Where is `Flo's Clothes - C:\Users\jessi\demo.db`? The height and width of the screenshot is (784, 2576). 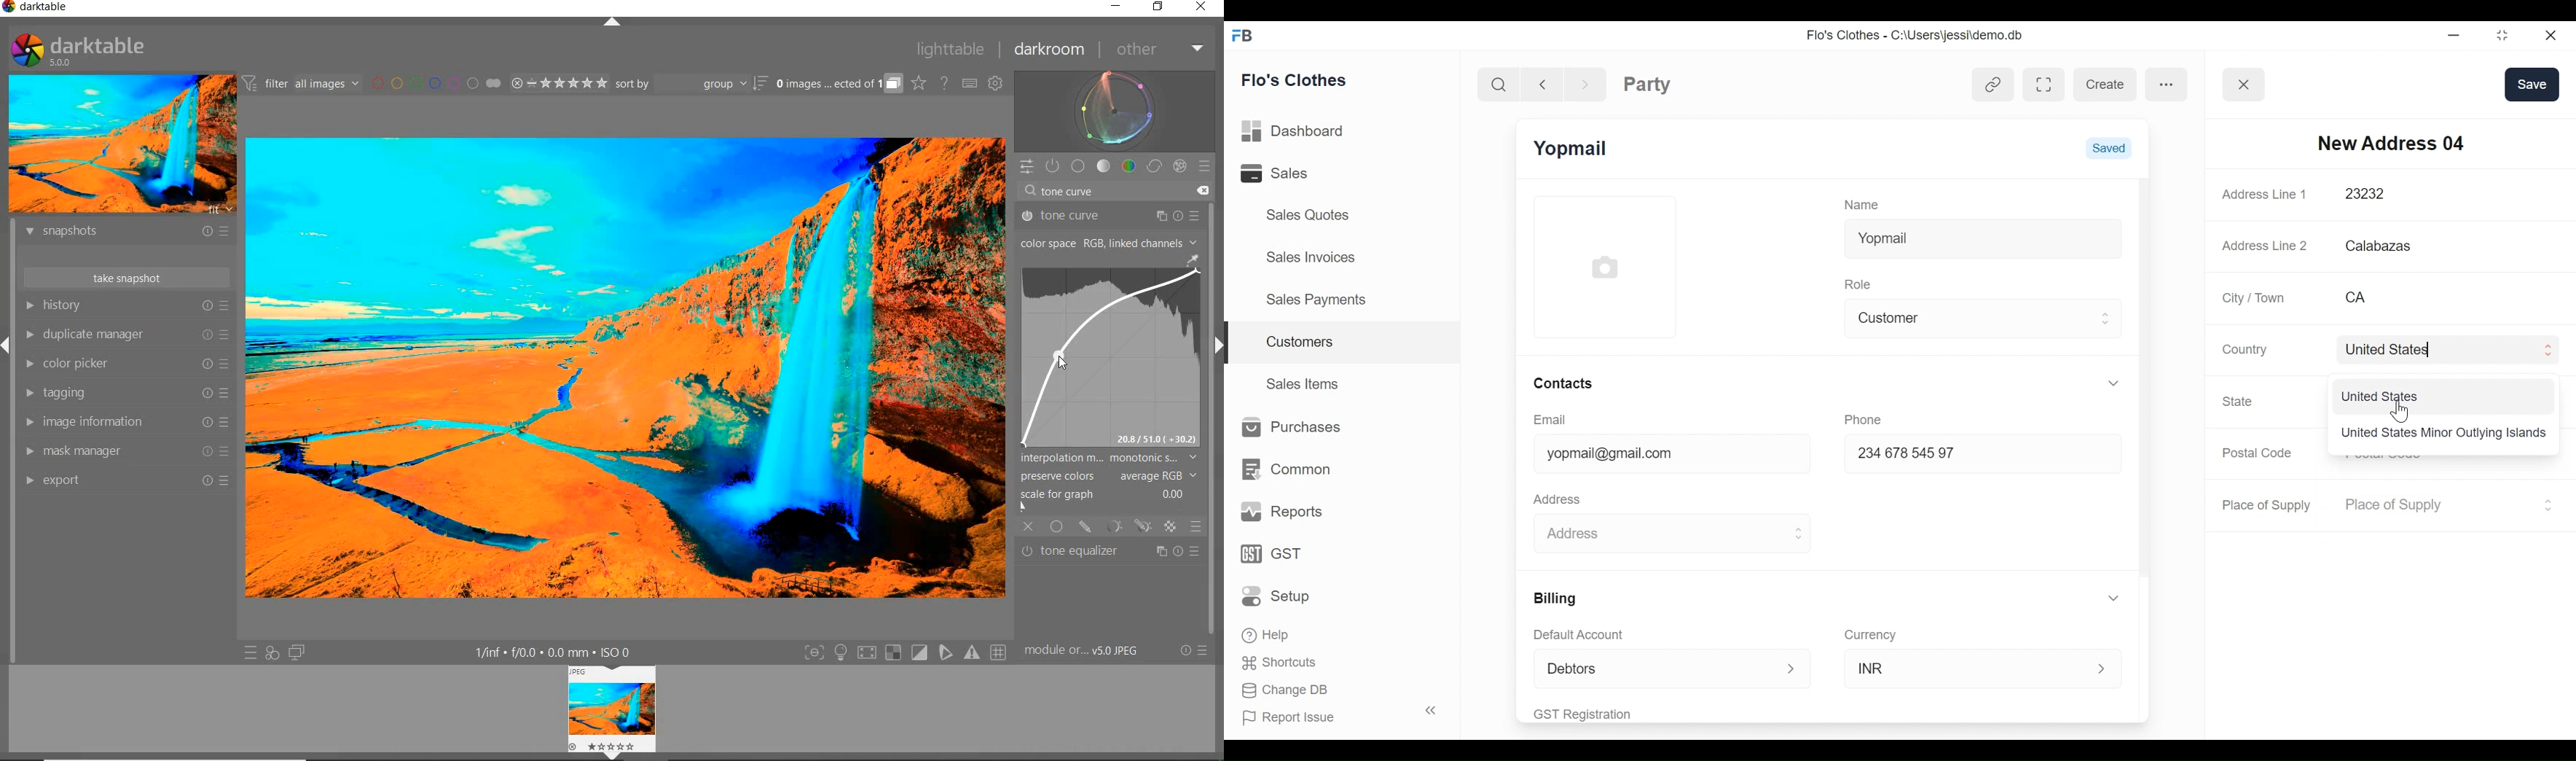 Flo's Clothes - C:\Users\jessi\demo.db is located at coordinates (1917, 36).